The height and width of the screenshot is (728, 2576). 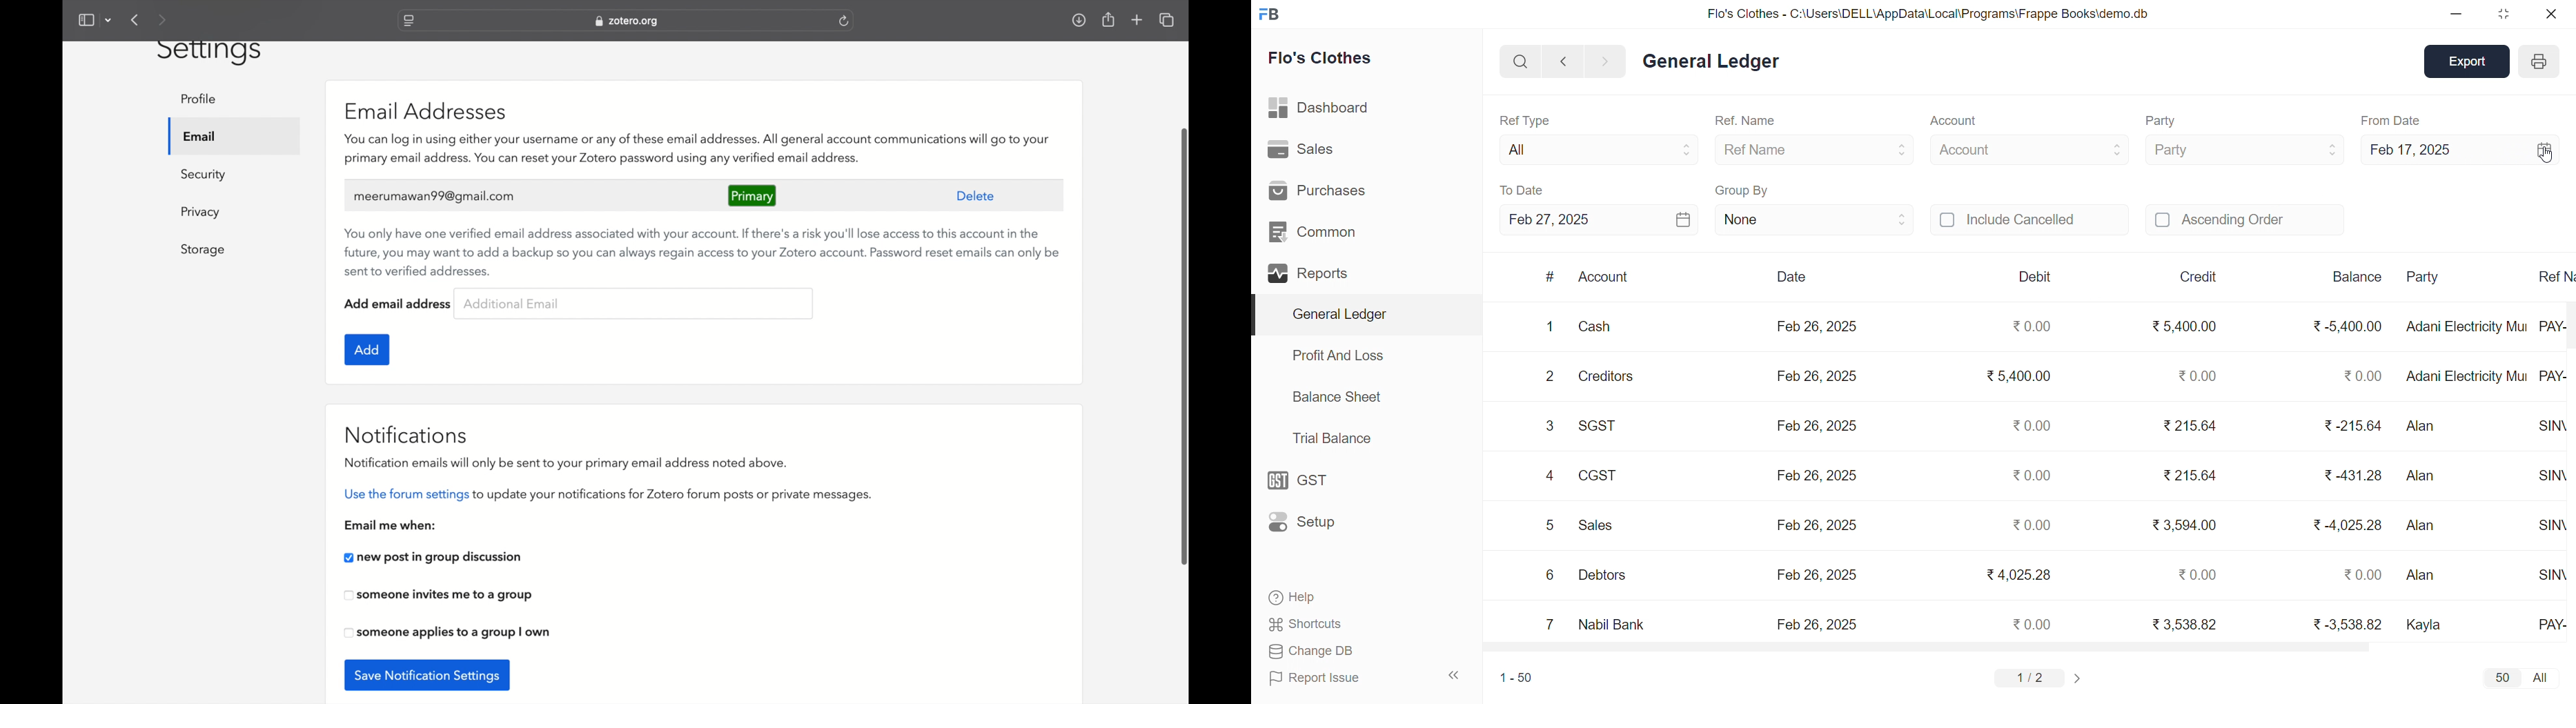 What do you see at coordinates (2021, 378) in the screenshot?
I see `₹5,400.00` at bounding box center [2021, 378].